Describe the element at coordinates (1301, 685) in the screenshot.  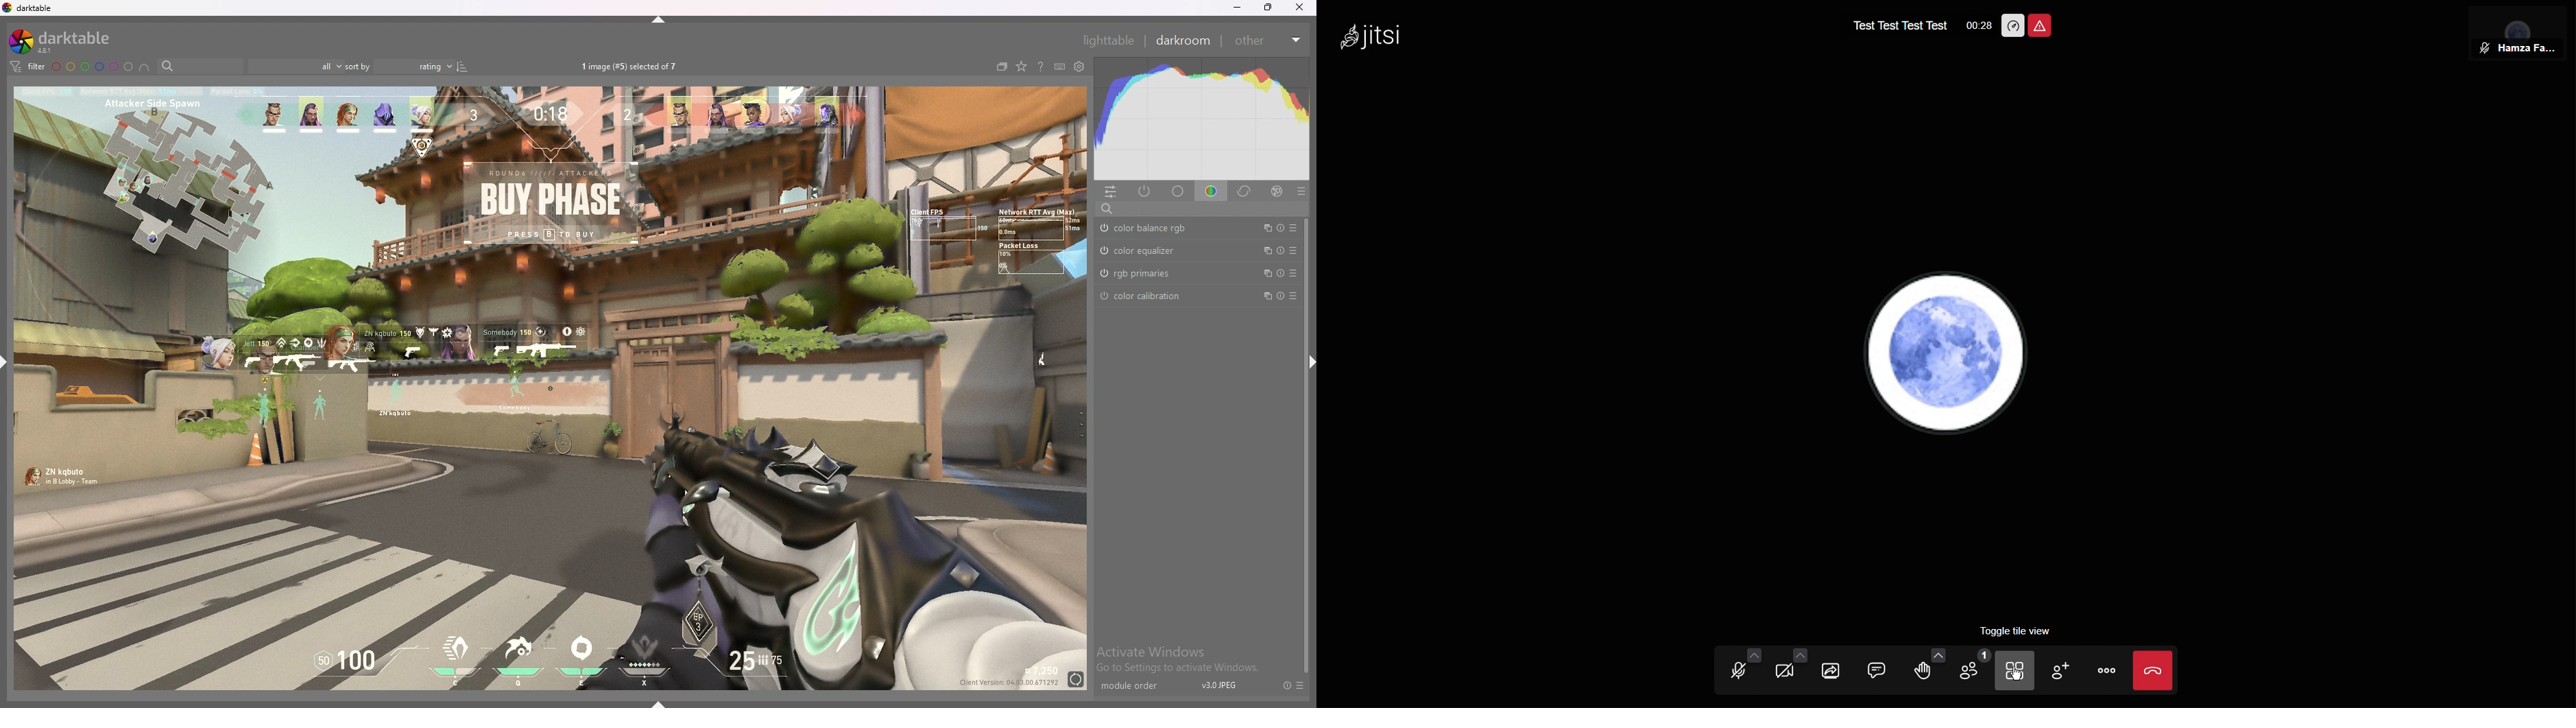
I see `presets` at that location.